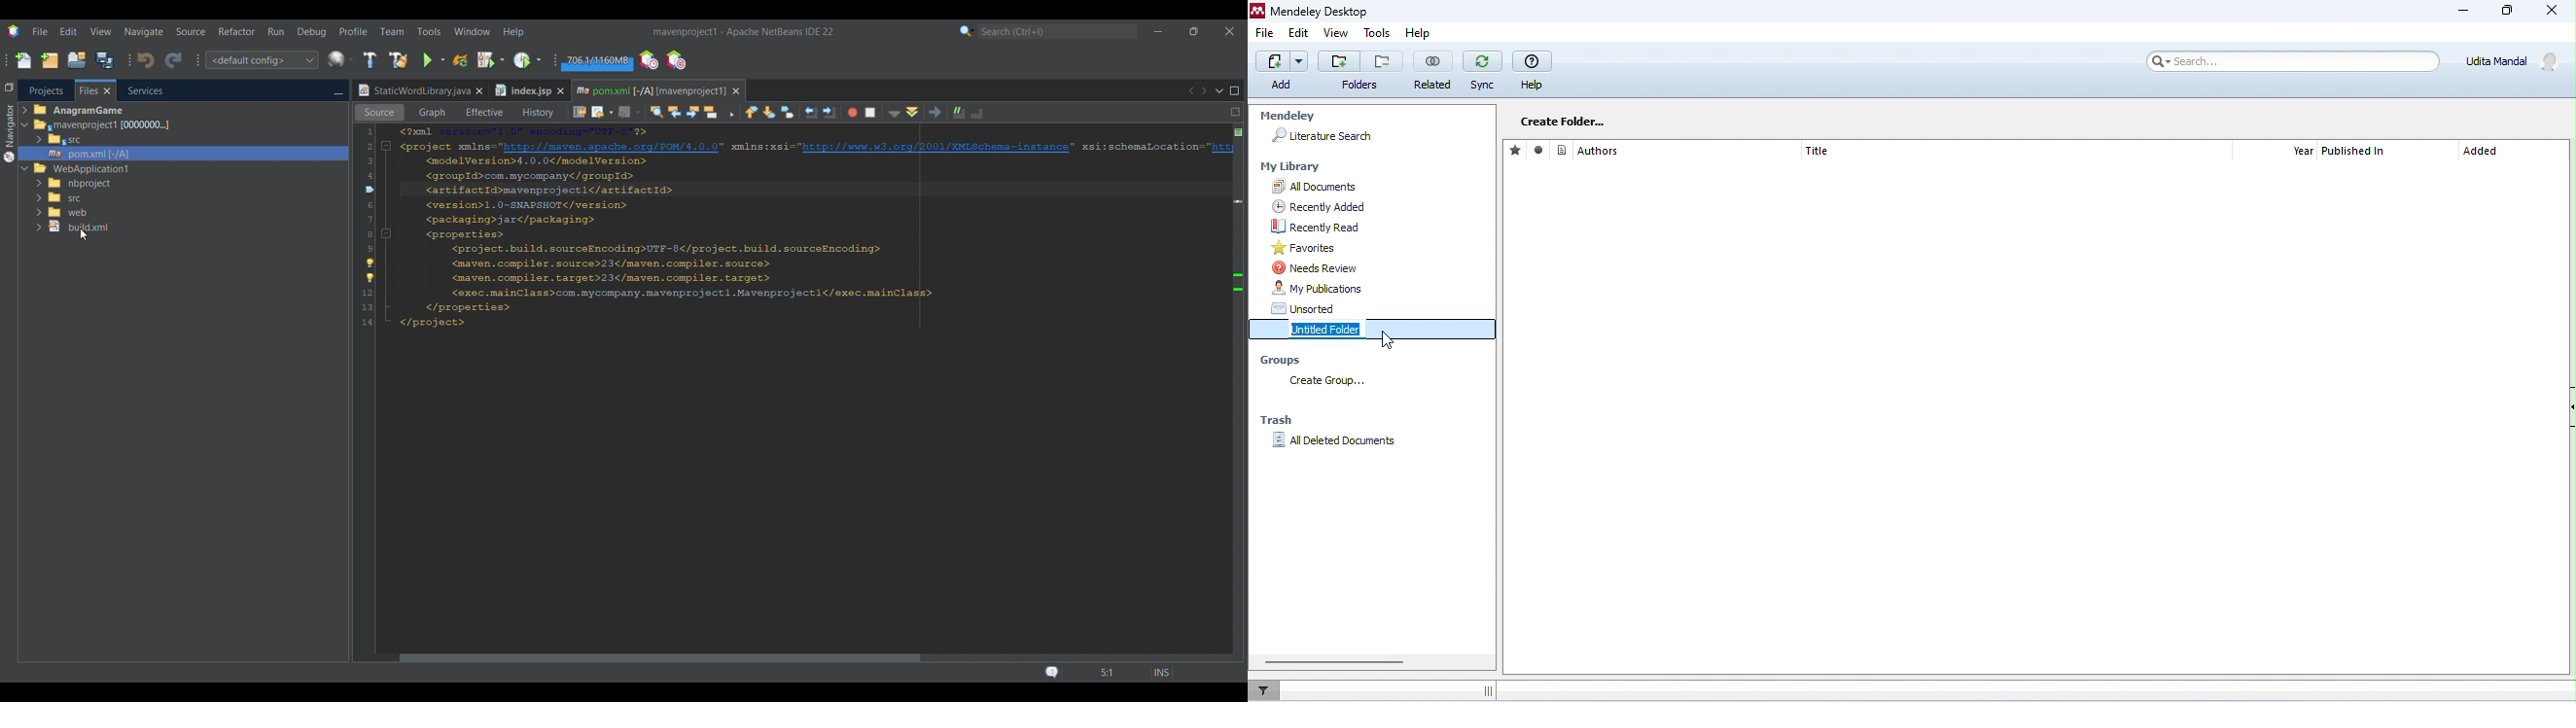  Describe the element at coordinates (1287, 117) in the screenshot. I see `Mendeley` at that location.